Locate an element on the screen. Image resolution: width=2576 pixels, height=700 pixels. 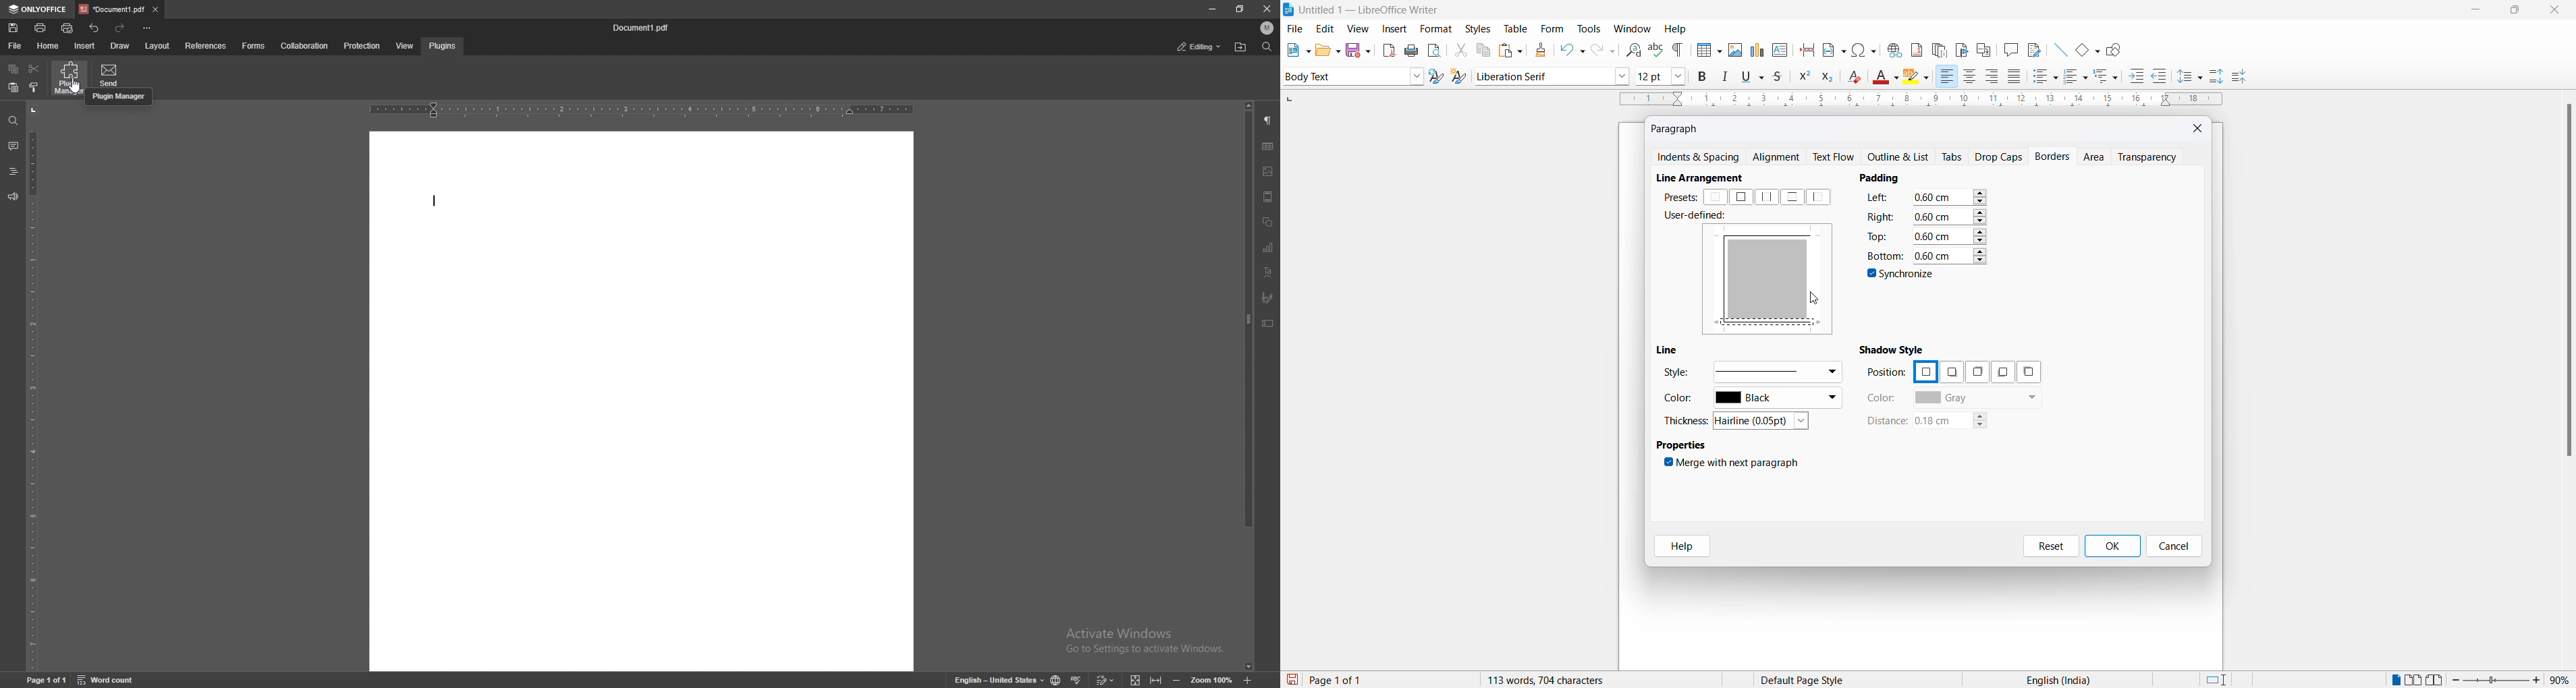
toggle ordered list is located at coordinates (2077, 77).